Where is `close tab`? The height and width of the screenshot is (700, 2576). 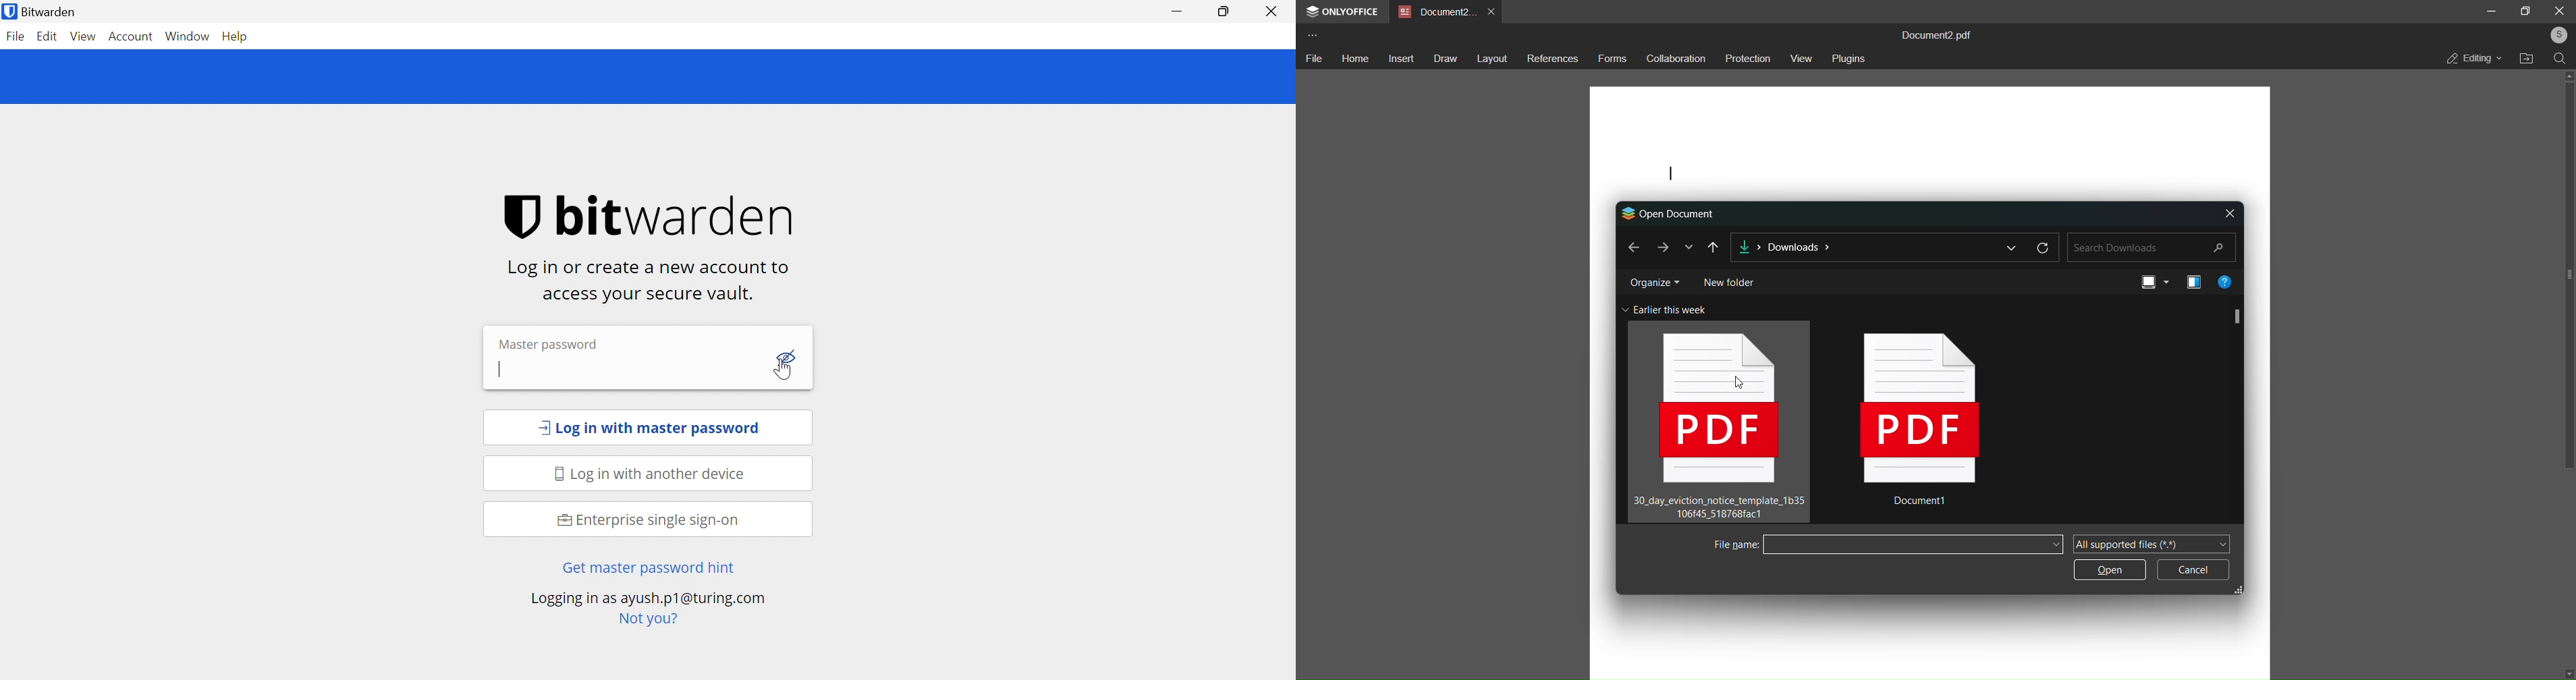
close tab is located at coordinates (1493, 10).